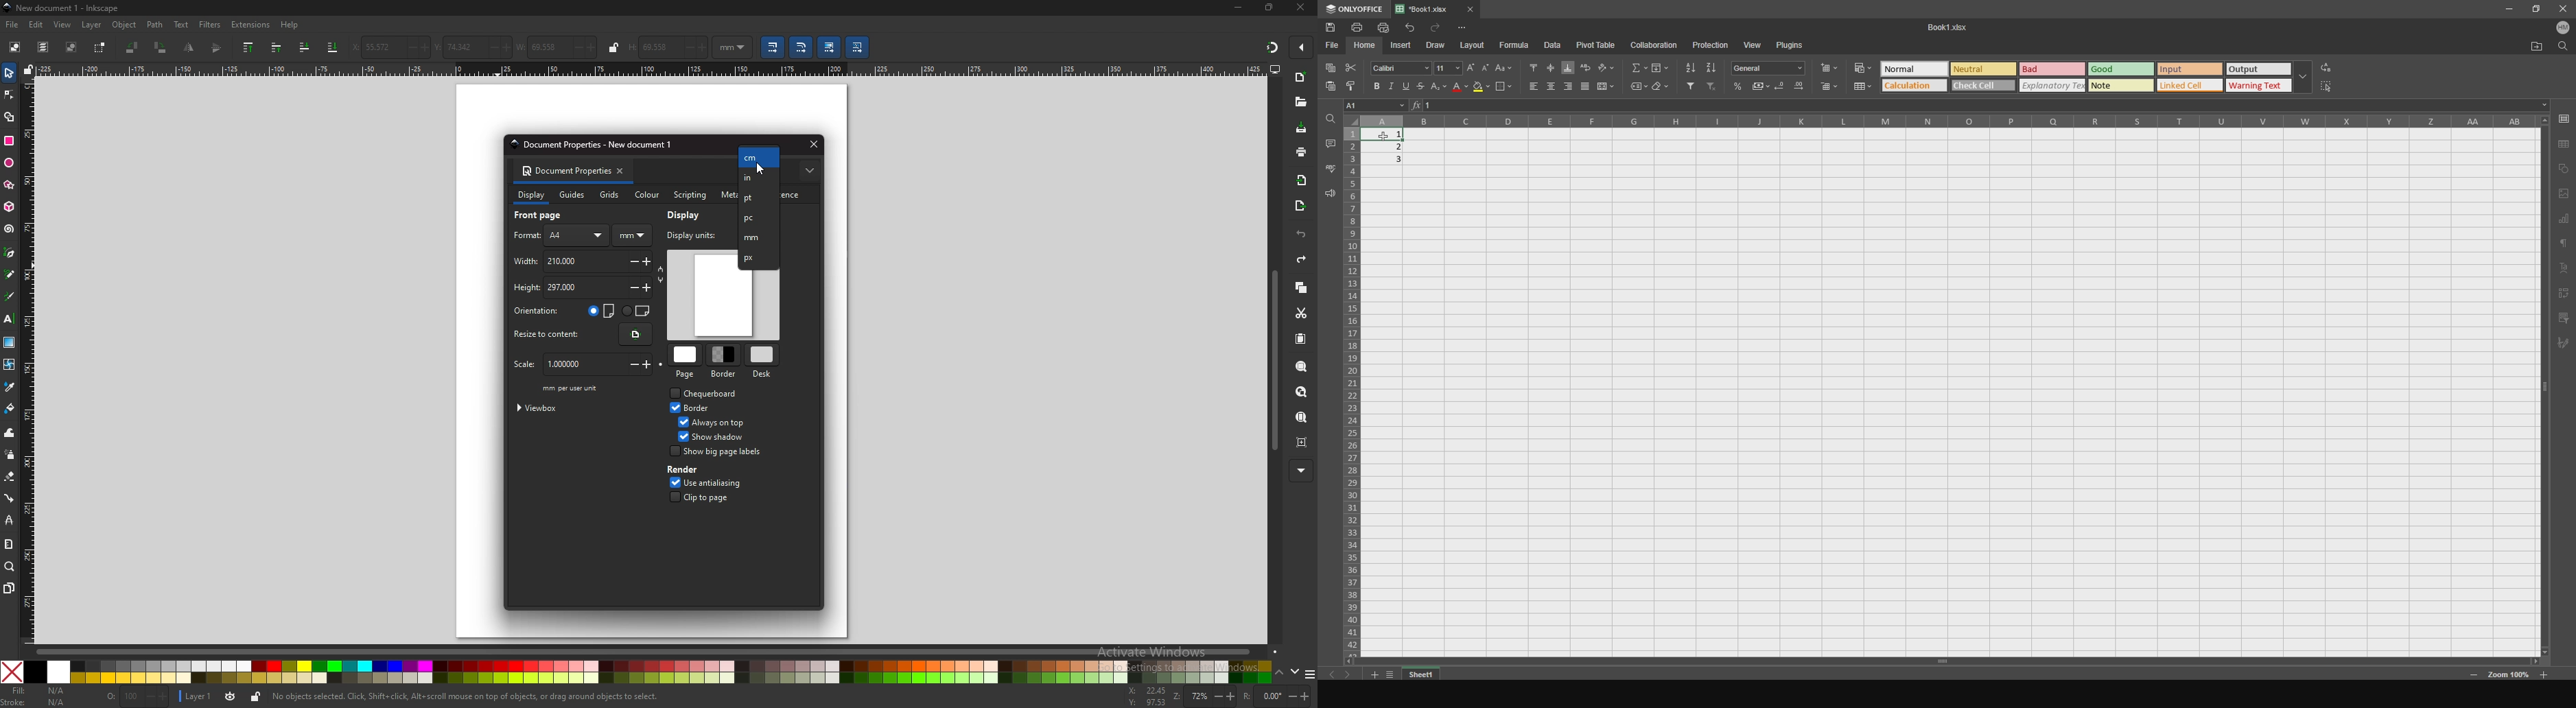  What do you see at coordinates (758, 178) in the screenshot?
I see `in` at bounding box center [758, 178].